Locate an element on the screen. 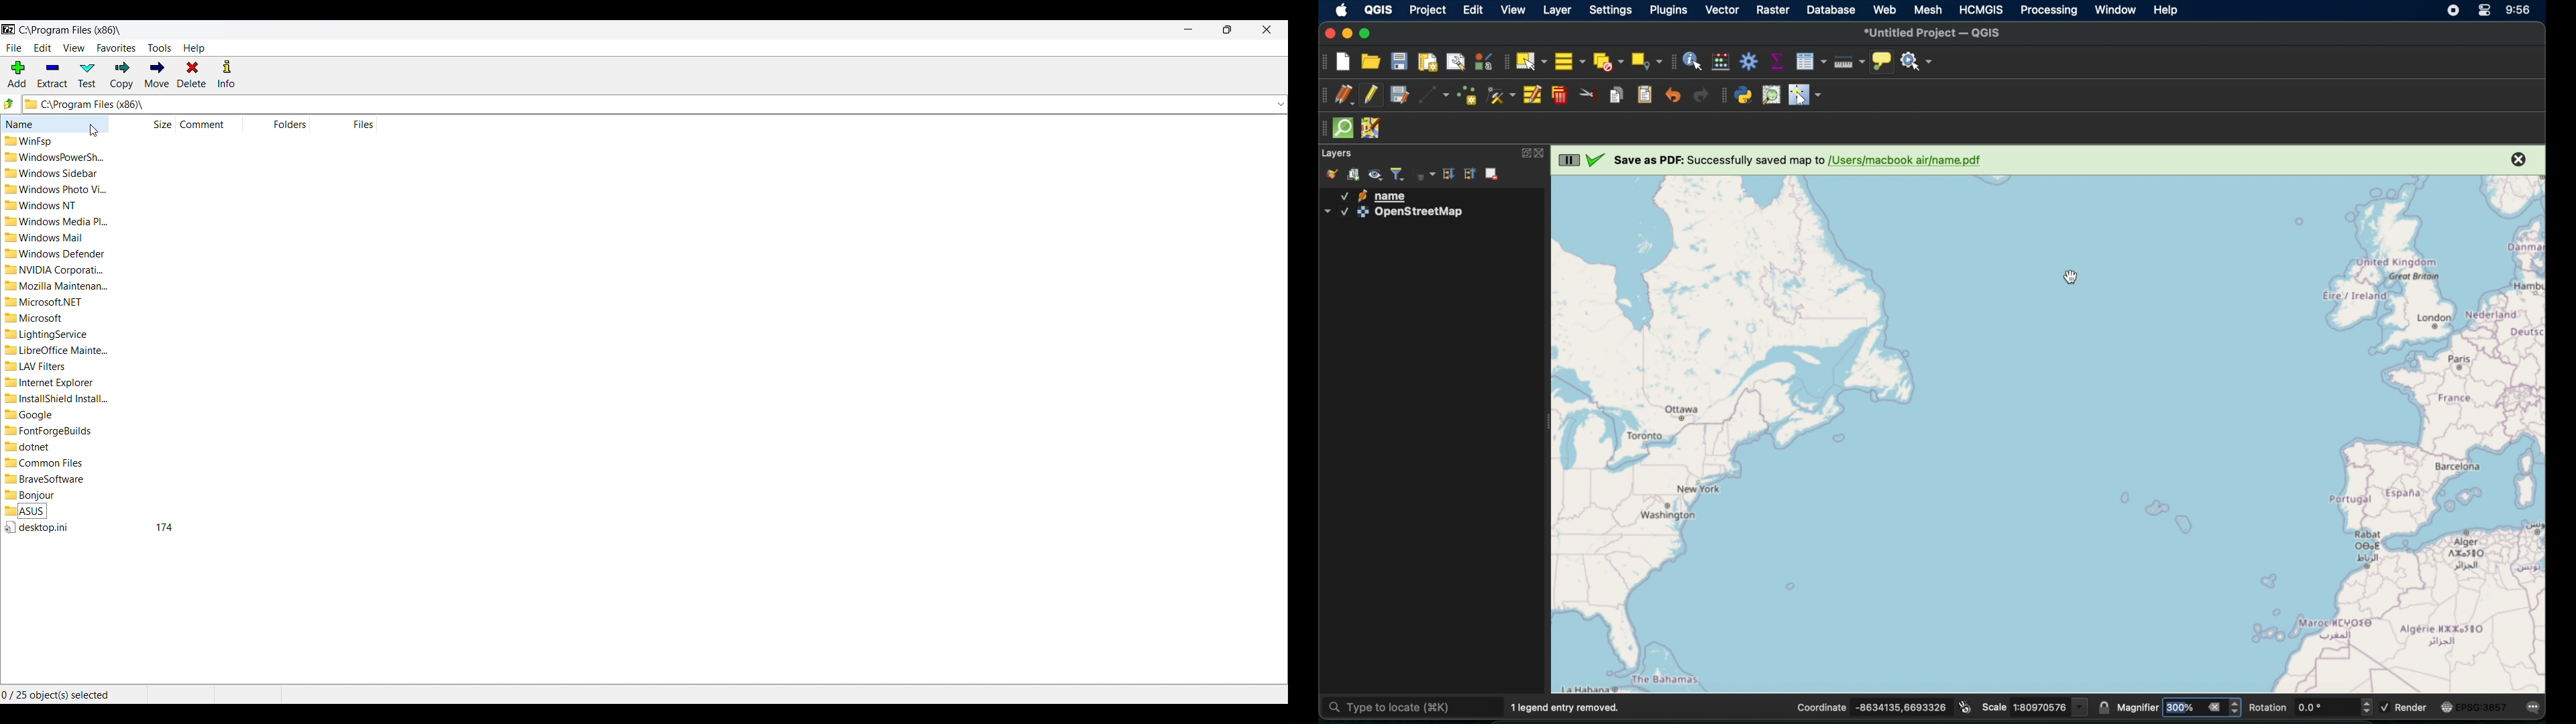 The width and height of the screenshot is (2576, 728). database is located at coordinates (1831, 9).